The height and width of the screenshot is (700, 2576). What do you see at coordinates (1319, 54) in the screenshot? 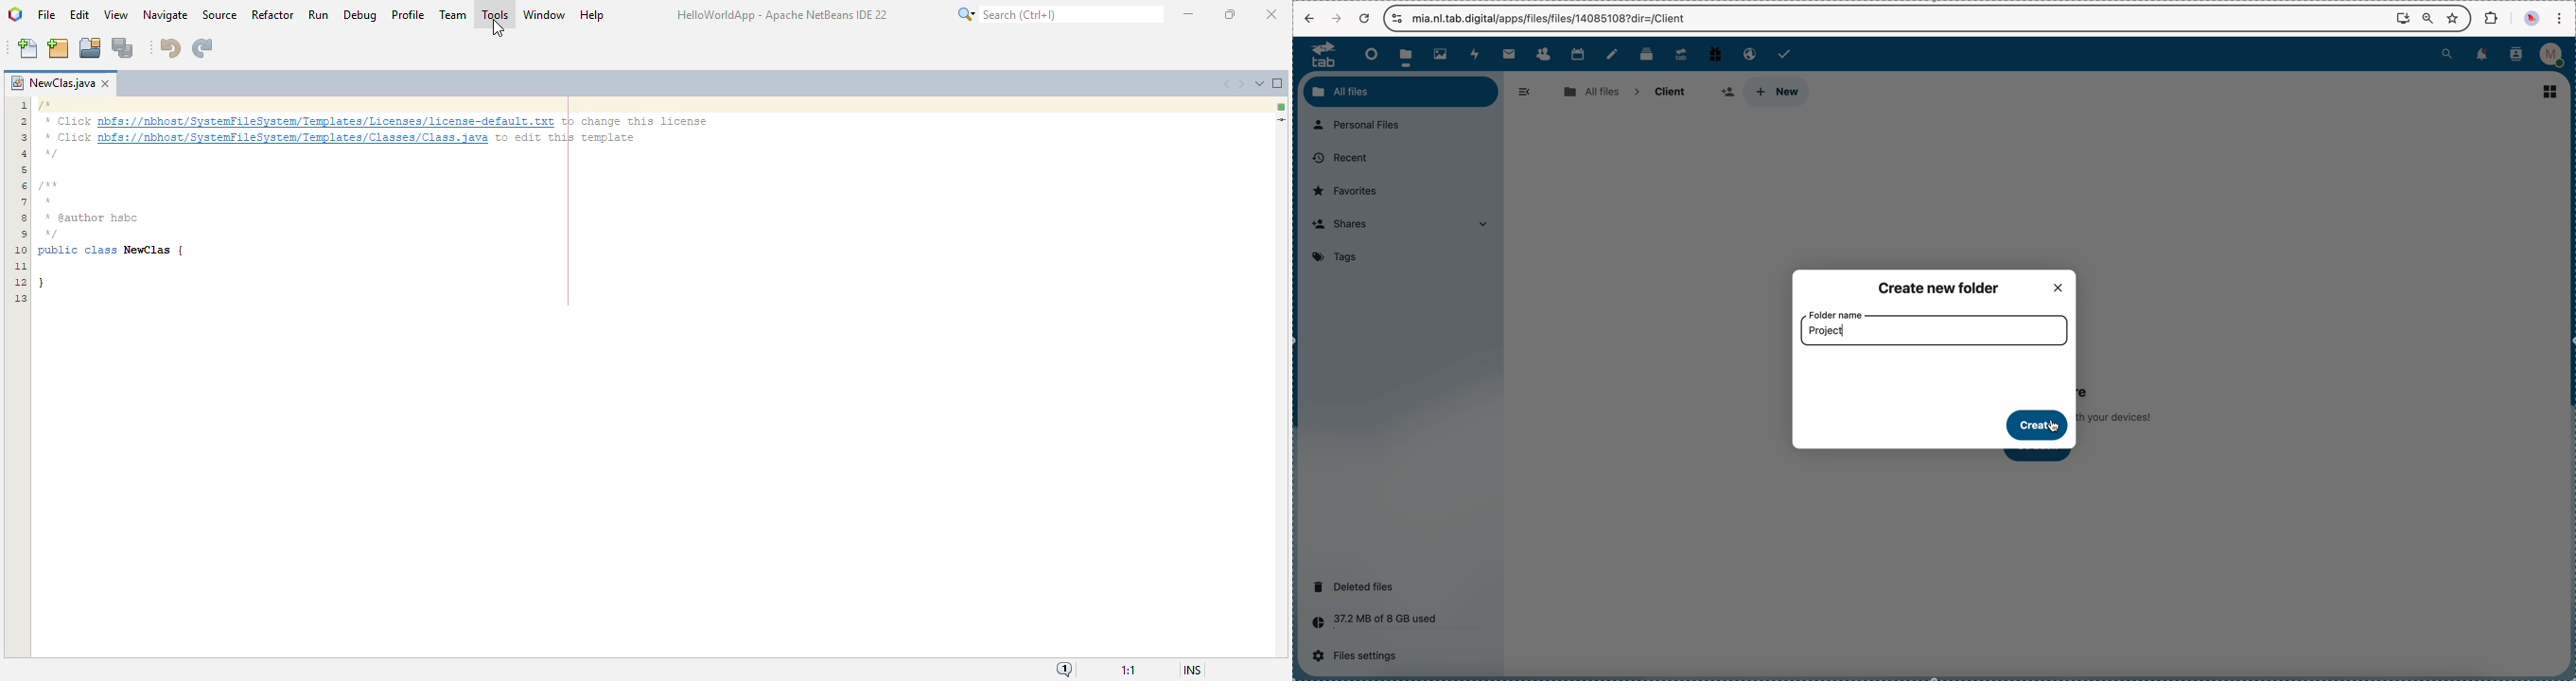
I see `tab` at bounding box center [1319, 54].